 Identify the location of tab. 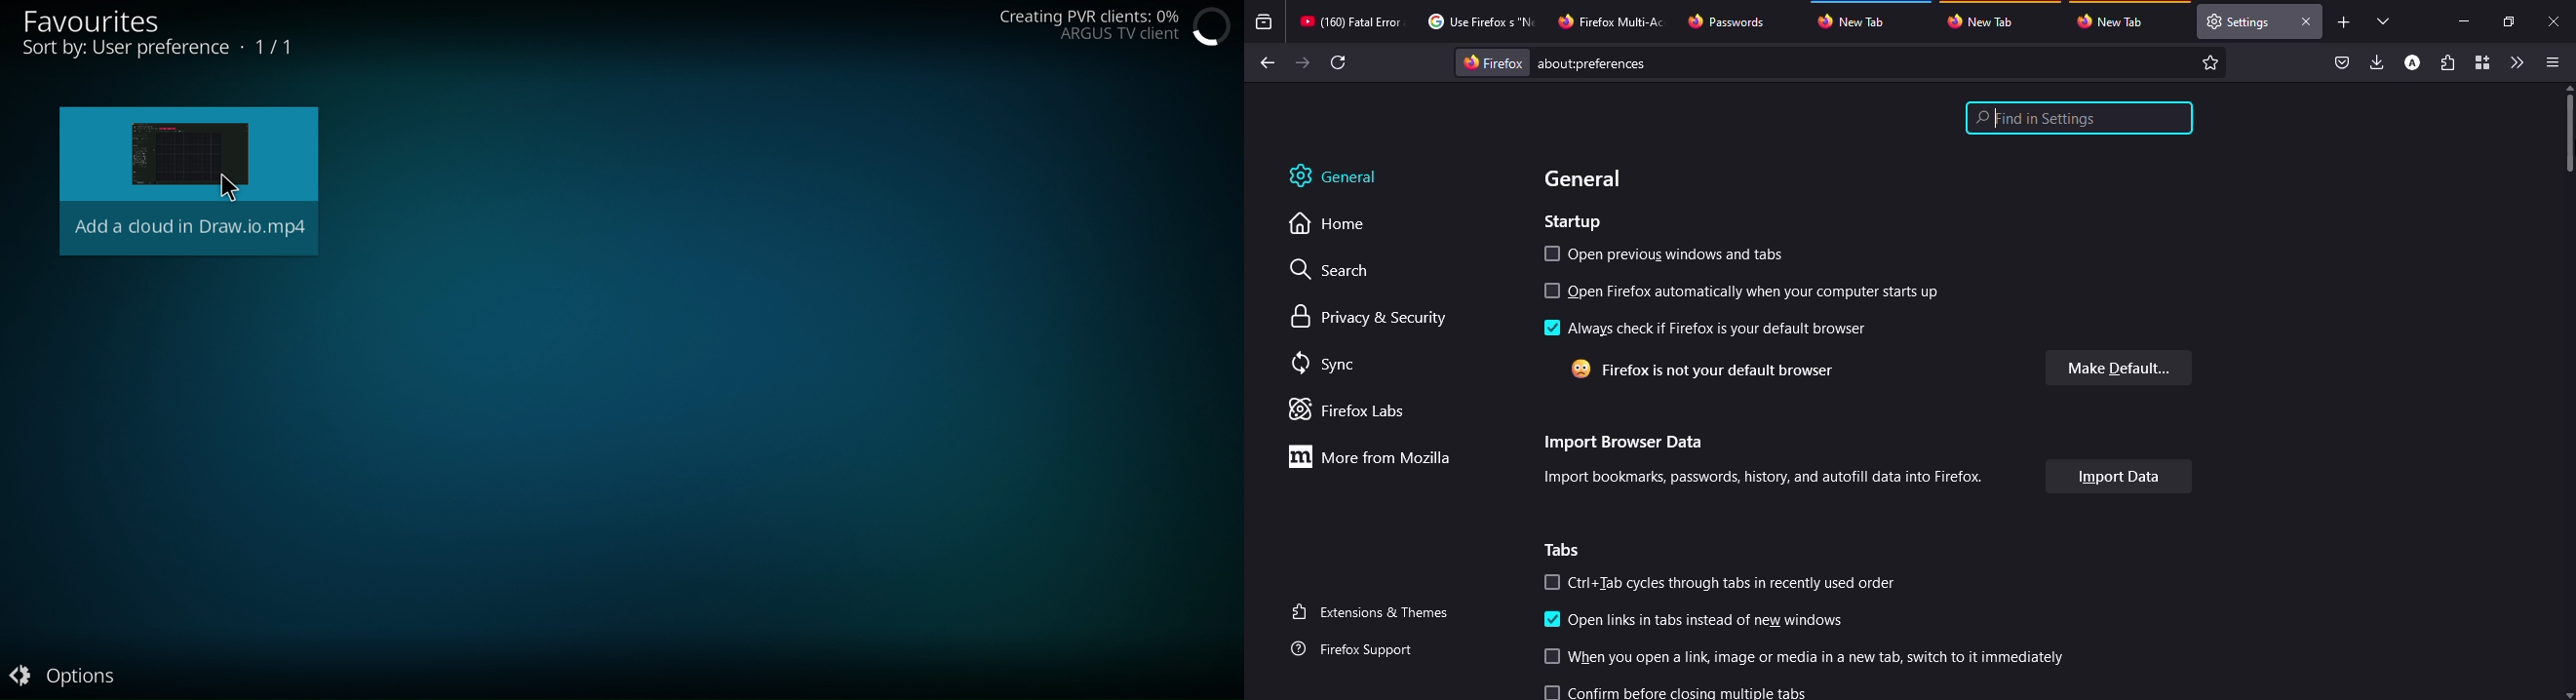
(1478, 21).